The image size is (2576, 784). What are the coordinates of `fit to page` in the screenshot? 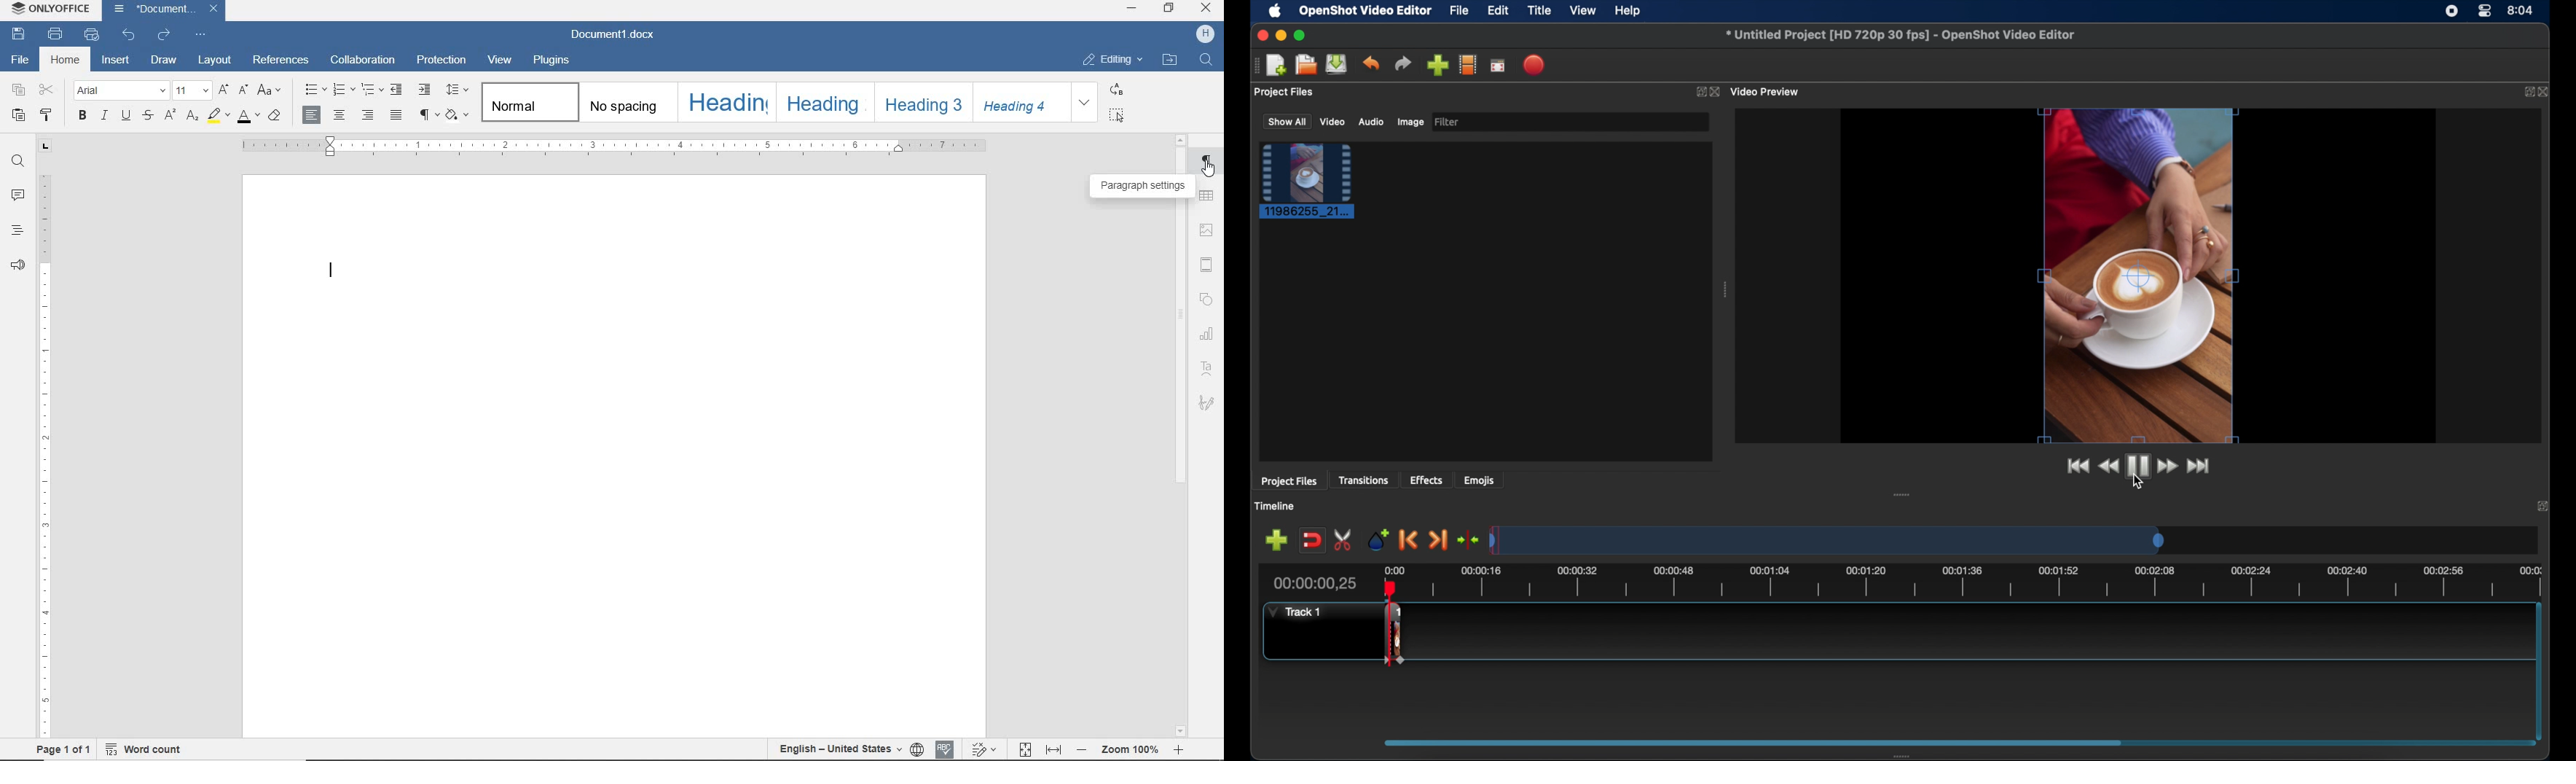 It's located at (1024, 749).